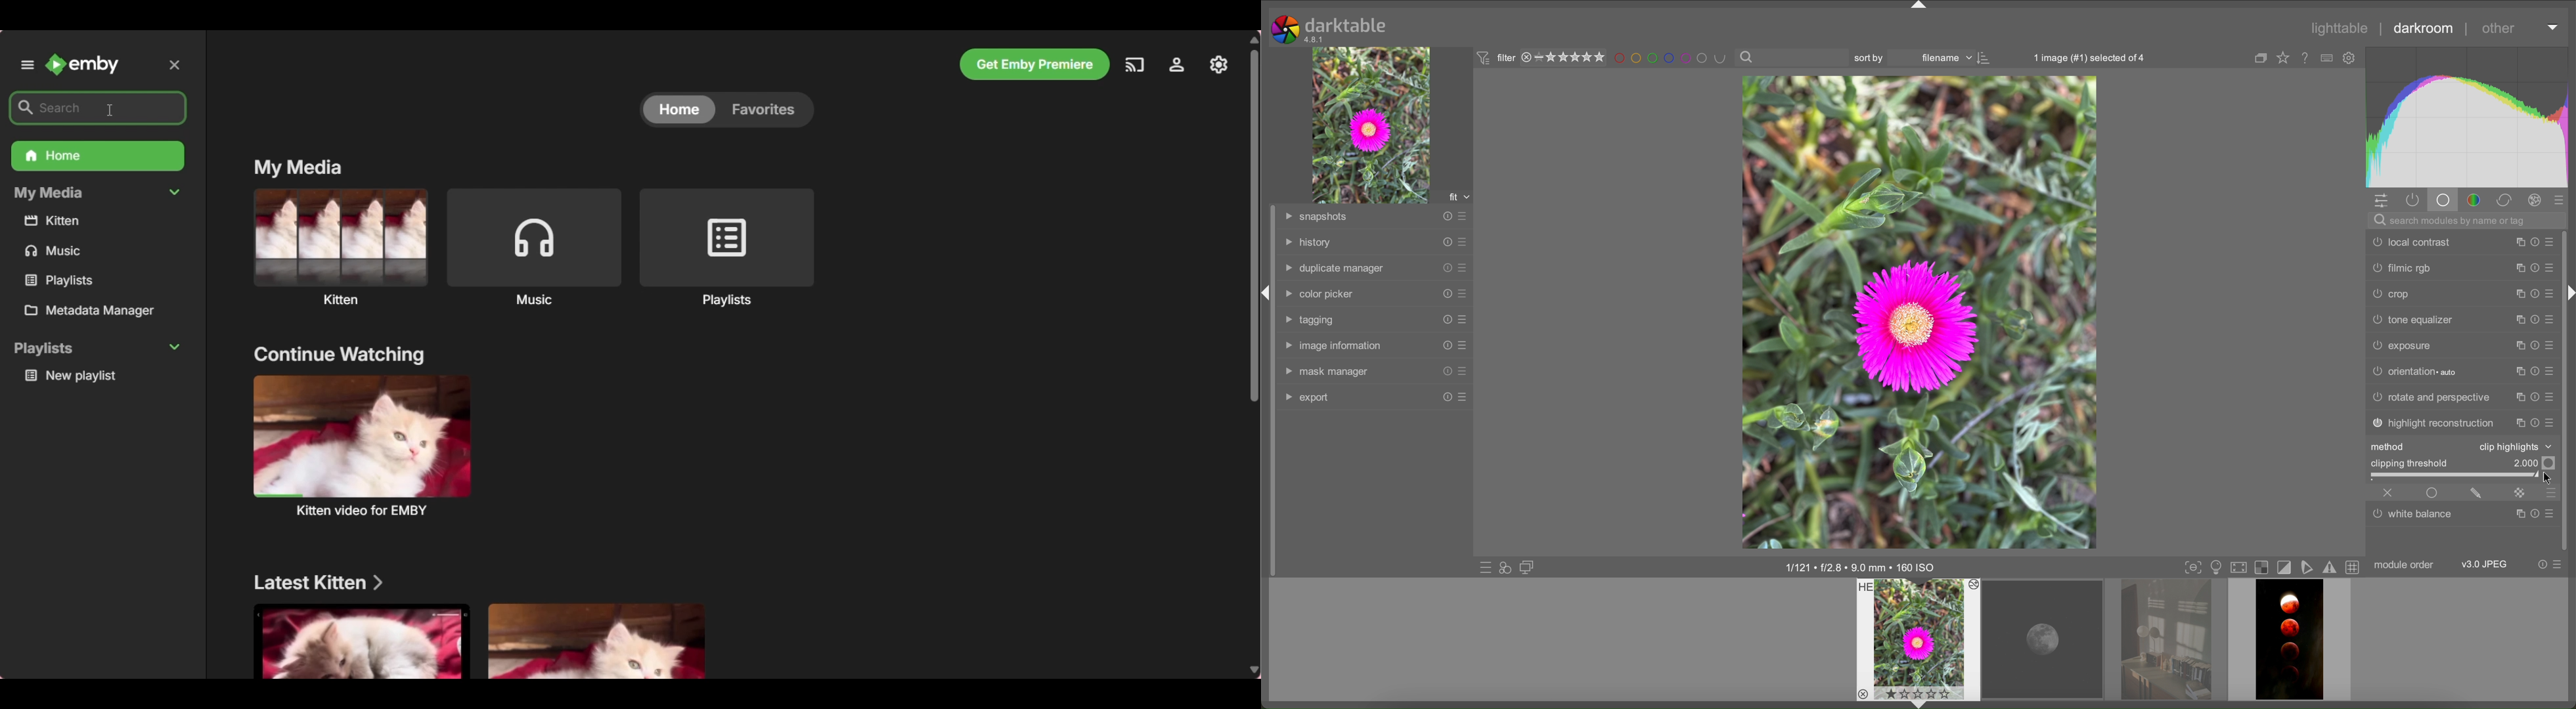  I want to click on highlight reconstruction, so click(2432, 424).